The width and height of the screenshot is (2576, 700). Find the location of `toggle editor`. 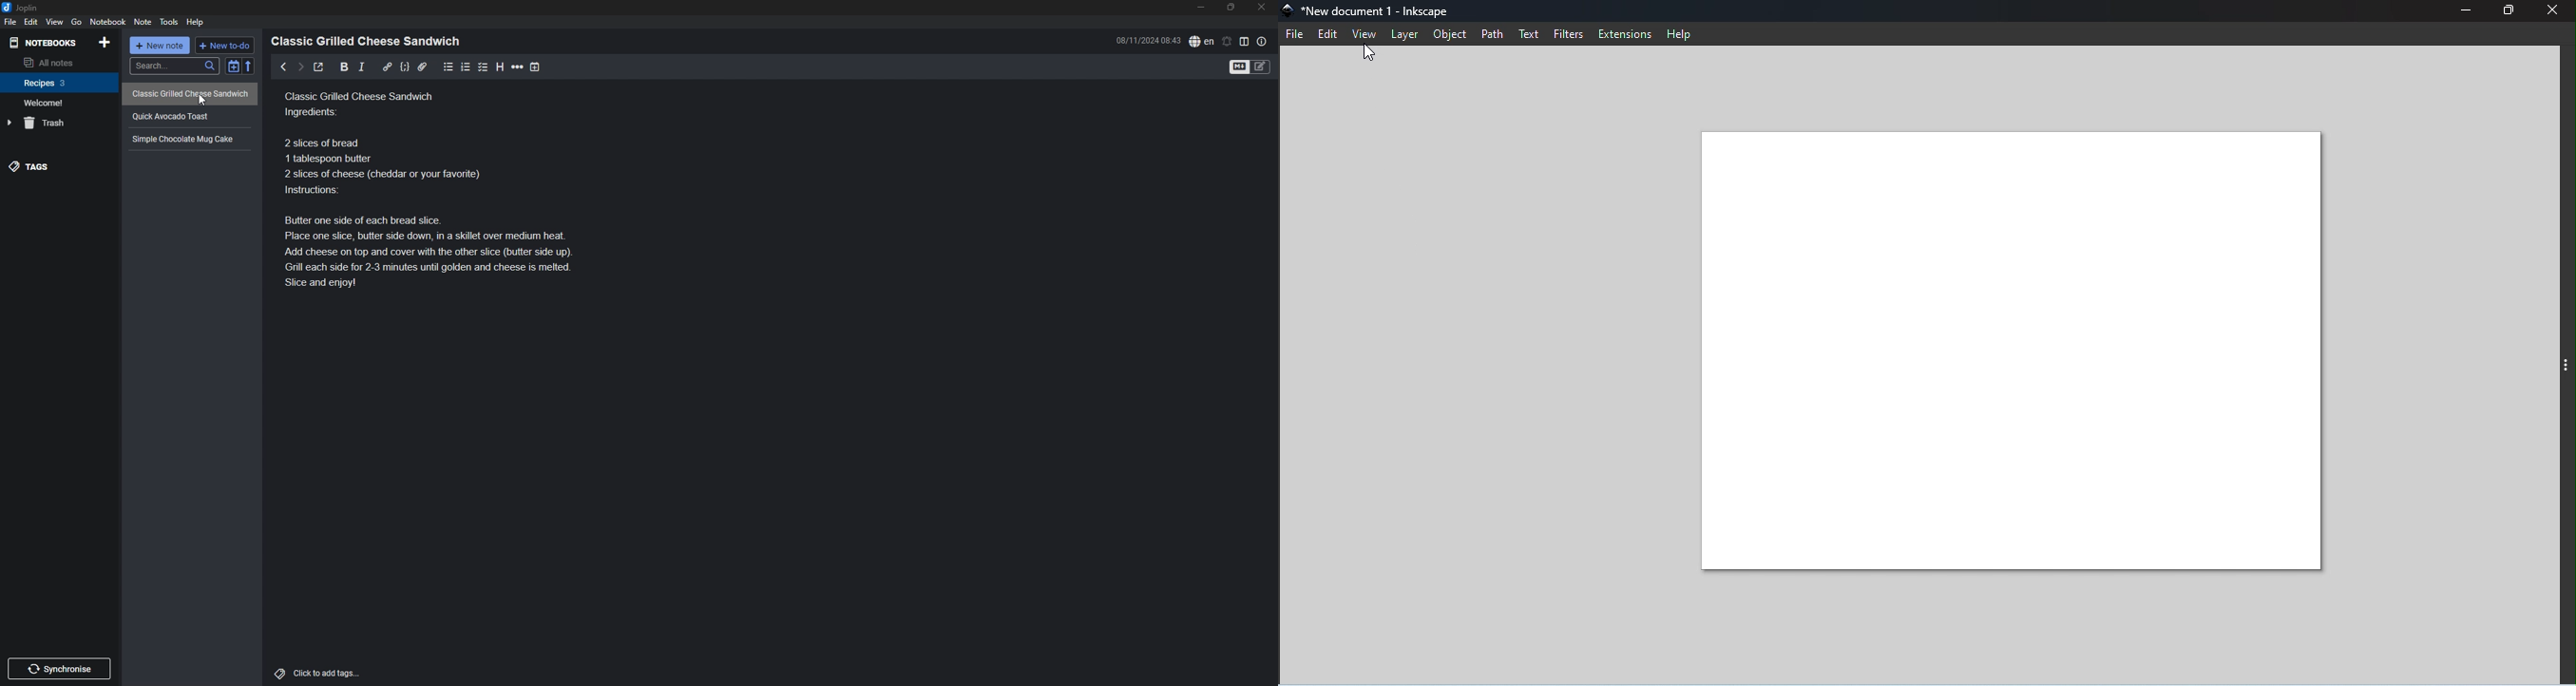

toggle editor is located at coordinates (1251, 67).